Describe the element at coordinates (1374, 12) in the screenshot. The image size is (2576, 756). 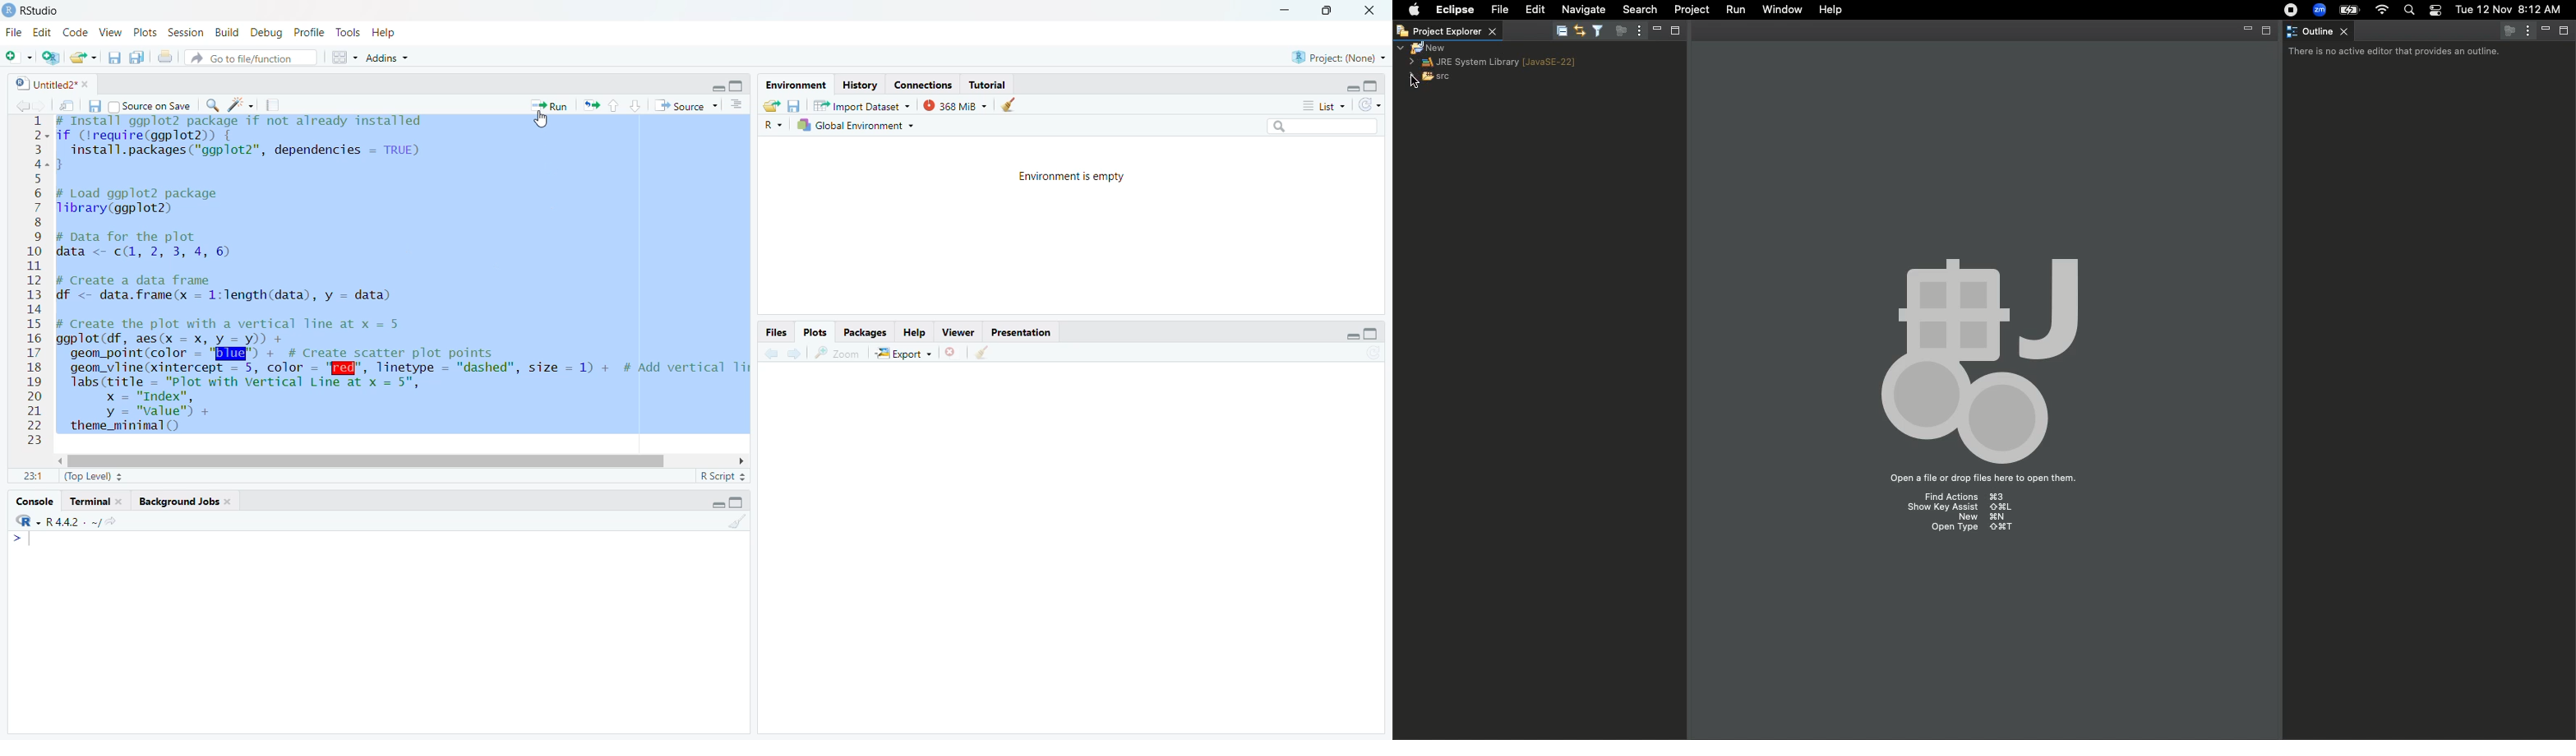
I see `close` at that location.